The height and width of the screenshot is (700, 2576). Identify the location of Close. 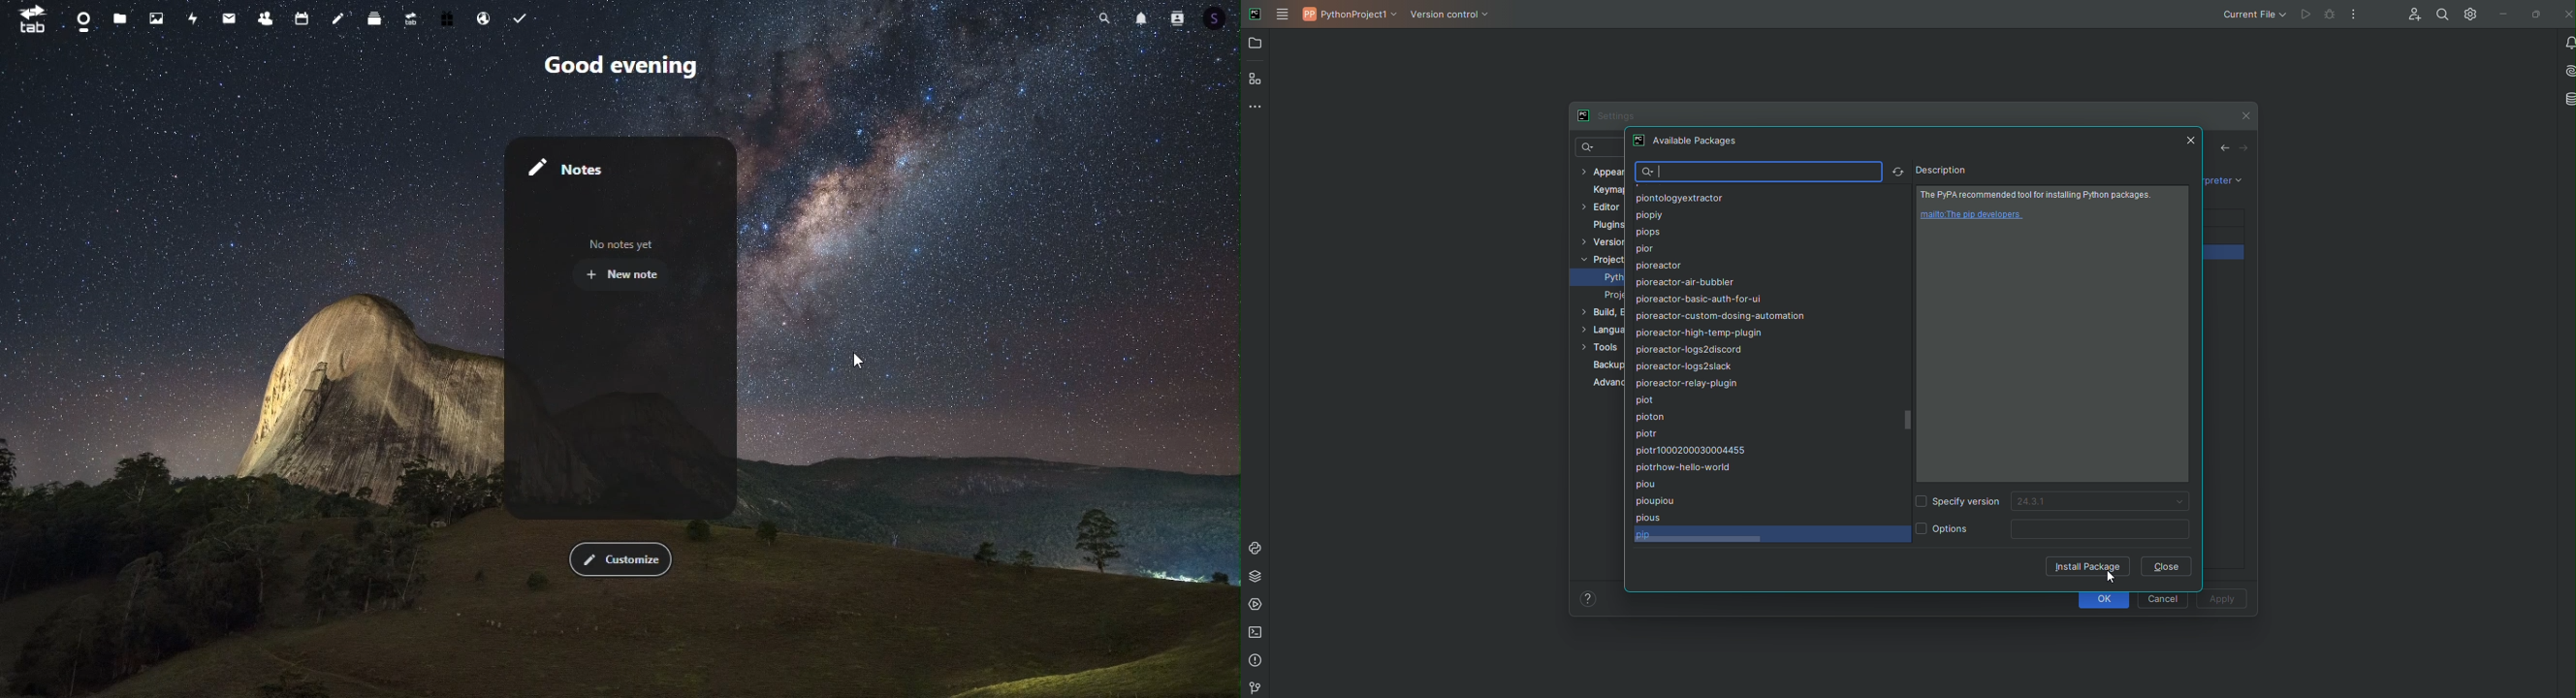
(2193, 141).